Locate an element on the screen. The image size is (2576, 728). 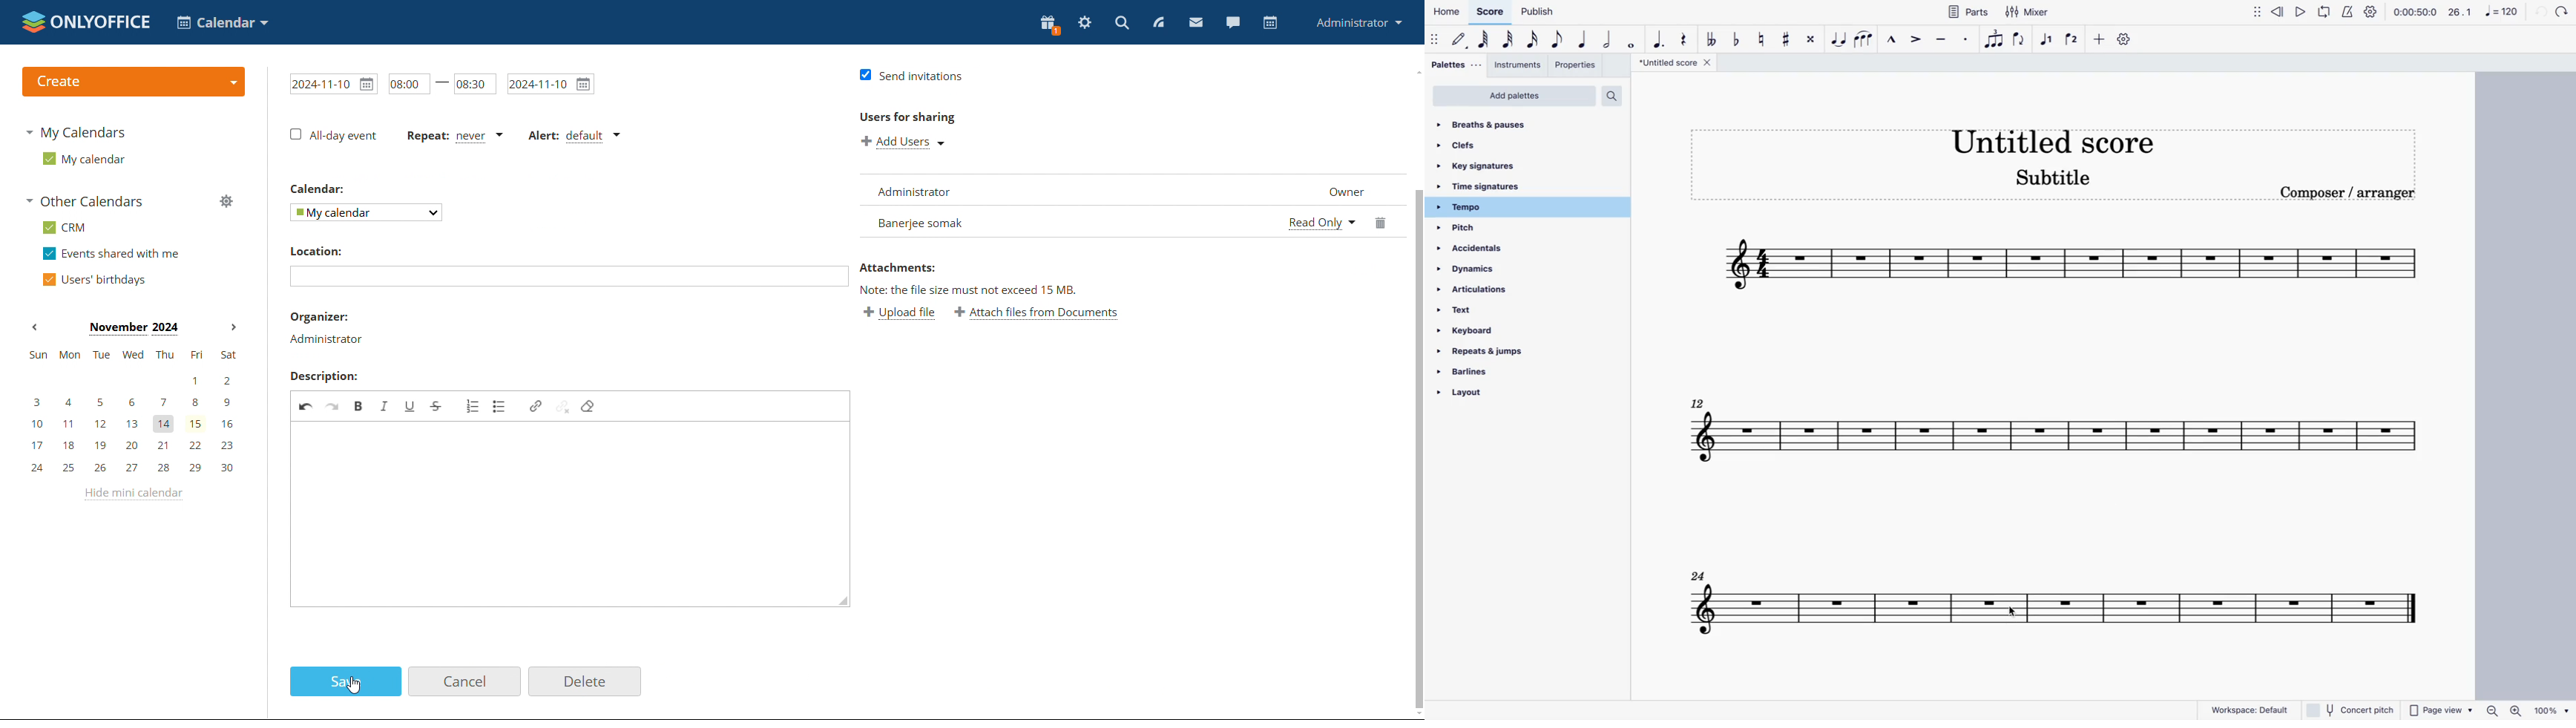
voice 2 is located at coordinates (2074, 36).